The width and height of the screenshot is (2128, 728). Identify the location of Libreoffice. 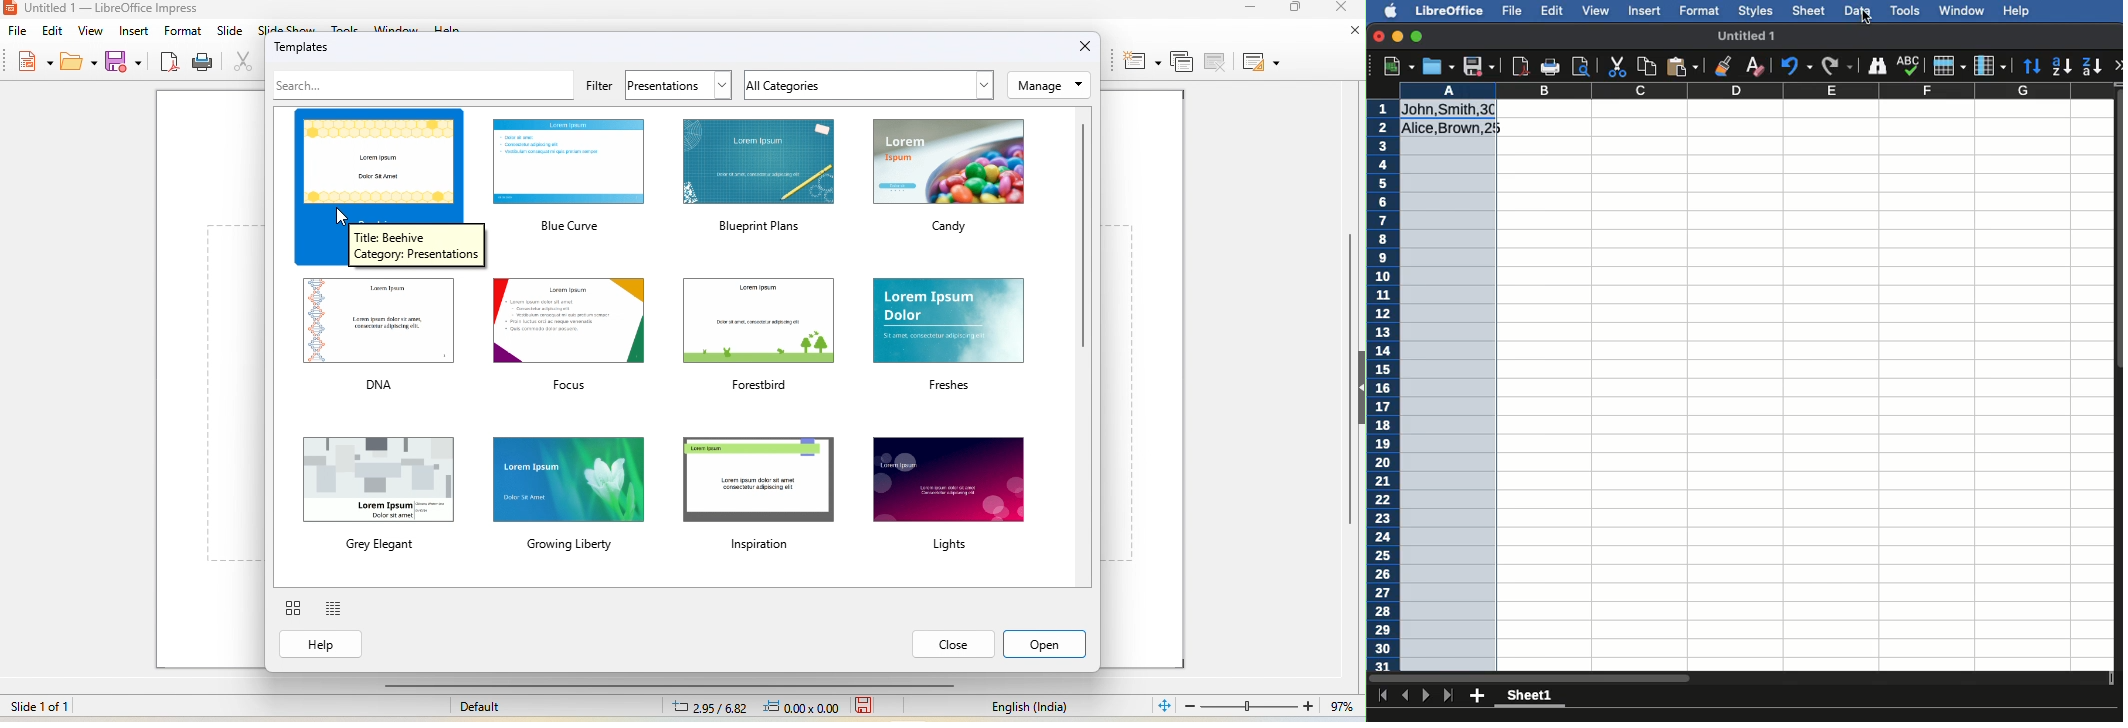
(1449, 11).